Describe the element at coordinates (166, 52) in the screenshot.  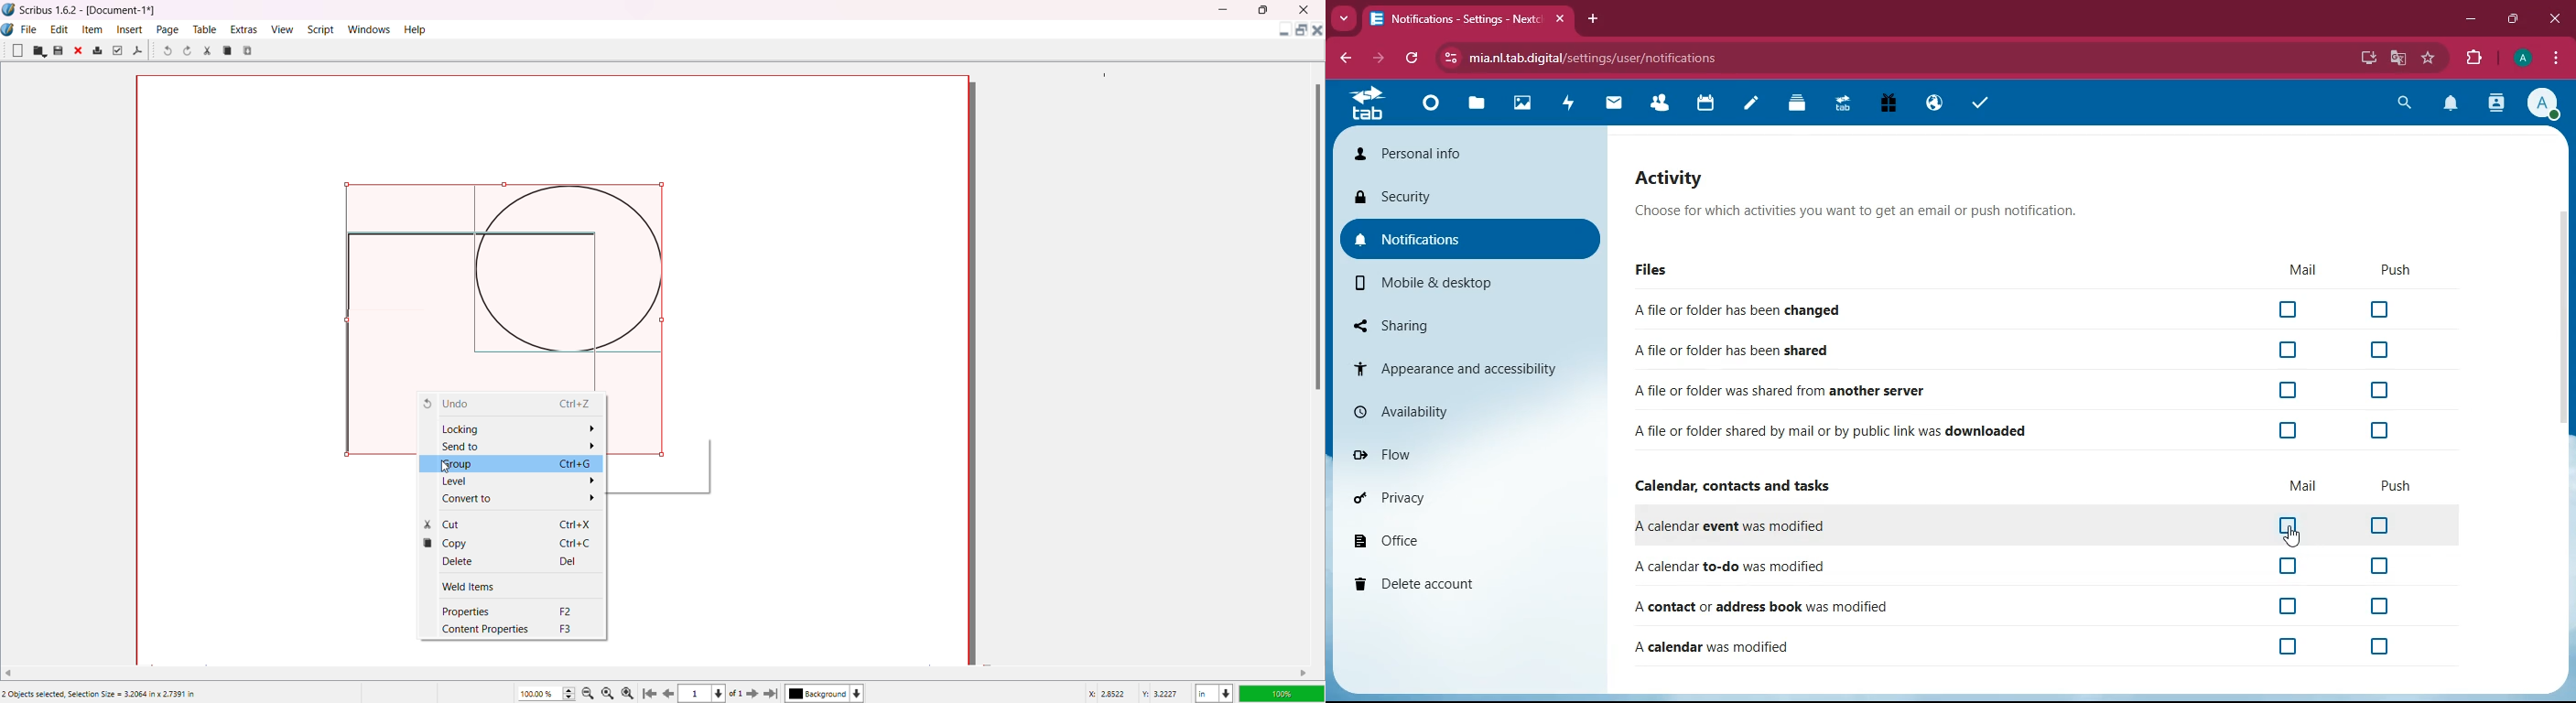
I see `Undo` at that location.